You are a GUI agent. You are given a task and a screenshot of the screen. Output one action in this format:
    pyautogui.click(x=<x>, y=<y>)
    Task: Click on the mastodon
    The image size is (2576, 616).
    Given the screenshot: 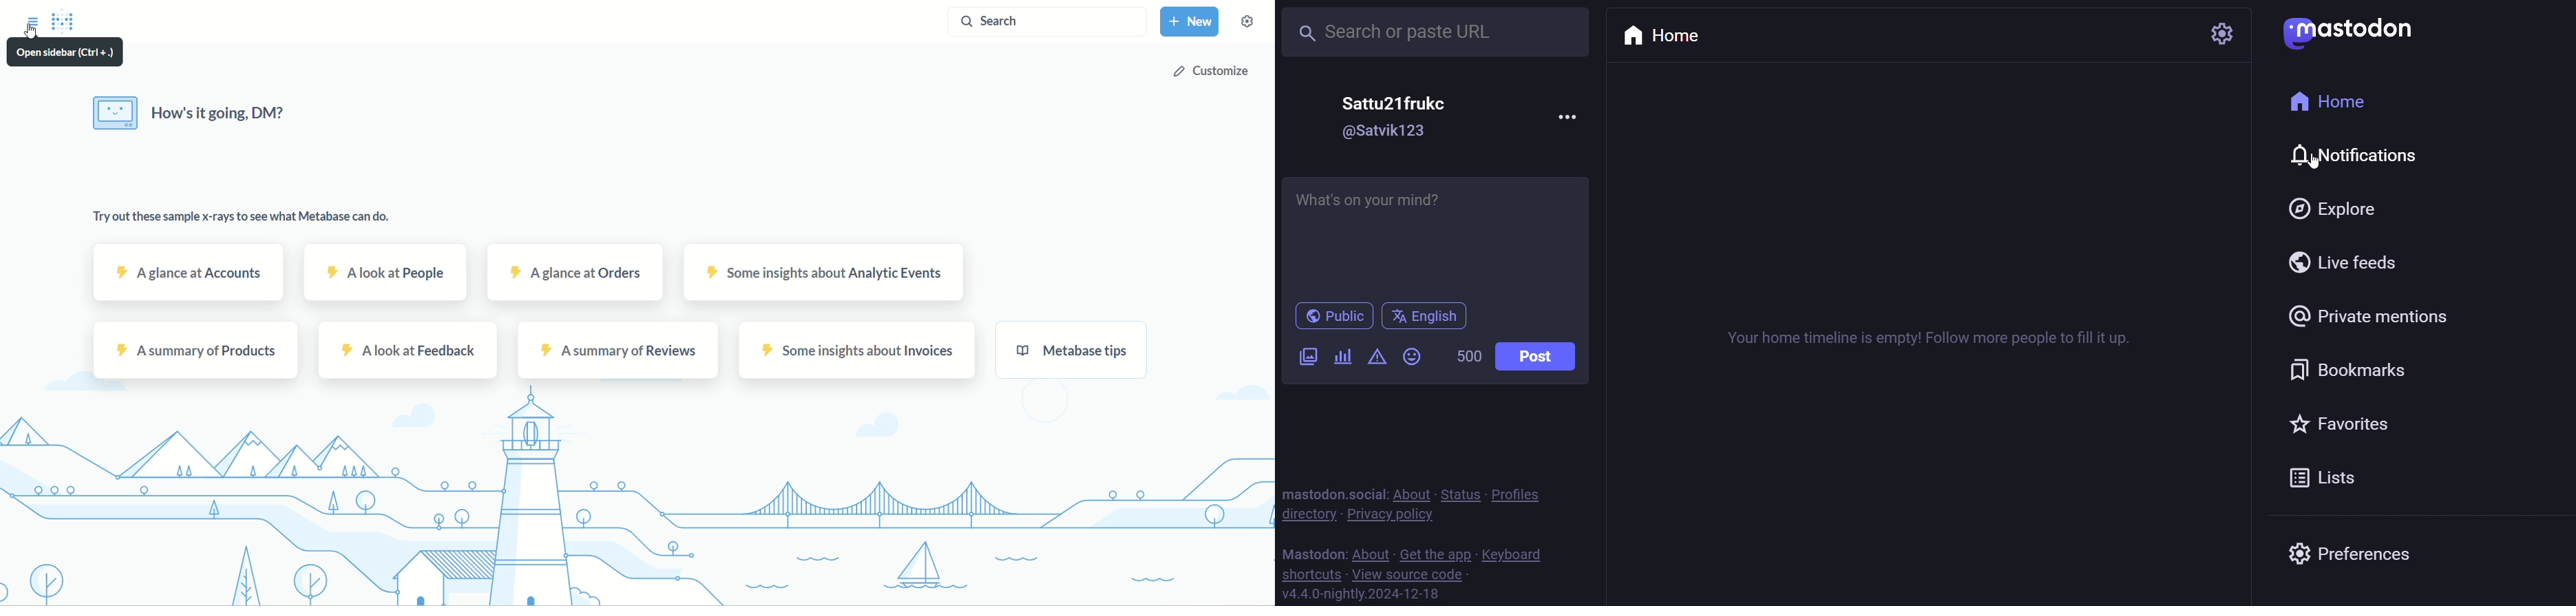 What is the action you would take?
    pyautogui.click(x=1313, y=552)
    